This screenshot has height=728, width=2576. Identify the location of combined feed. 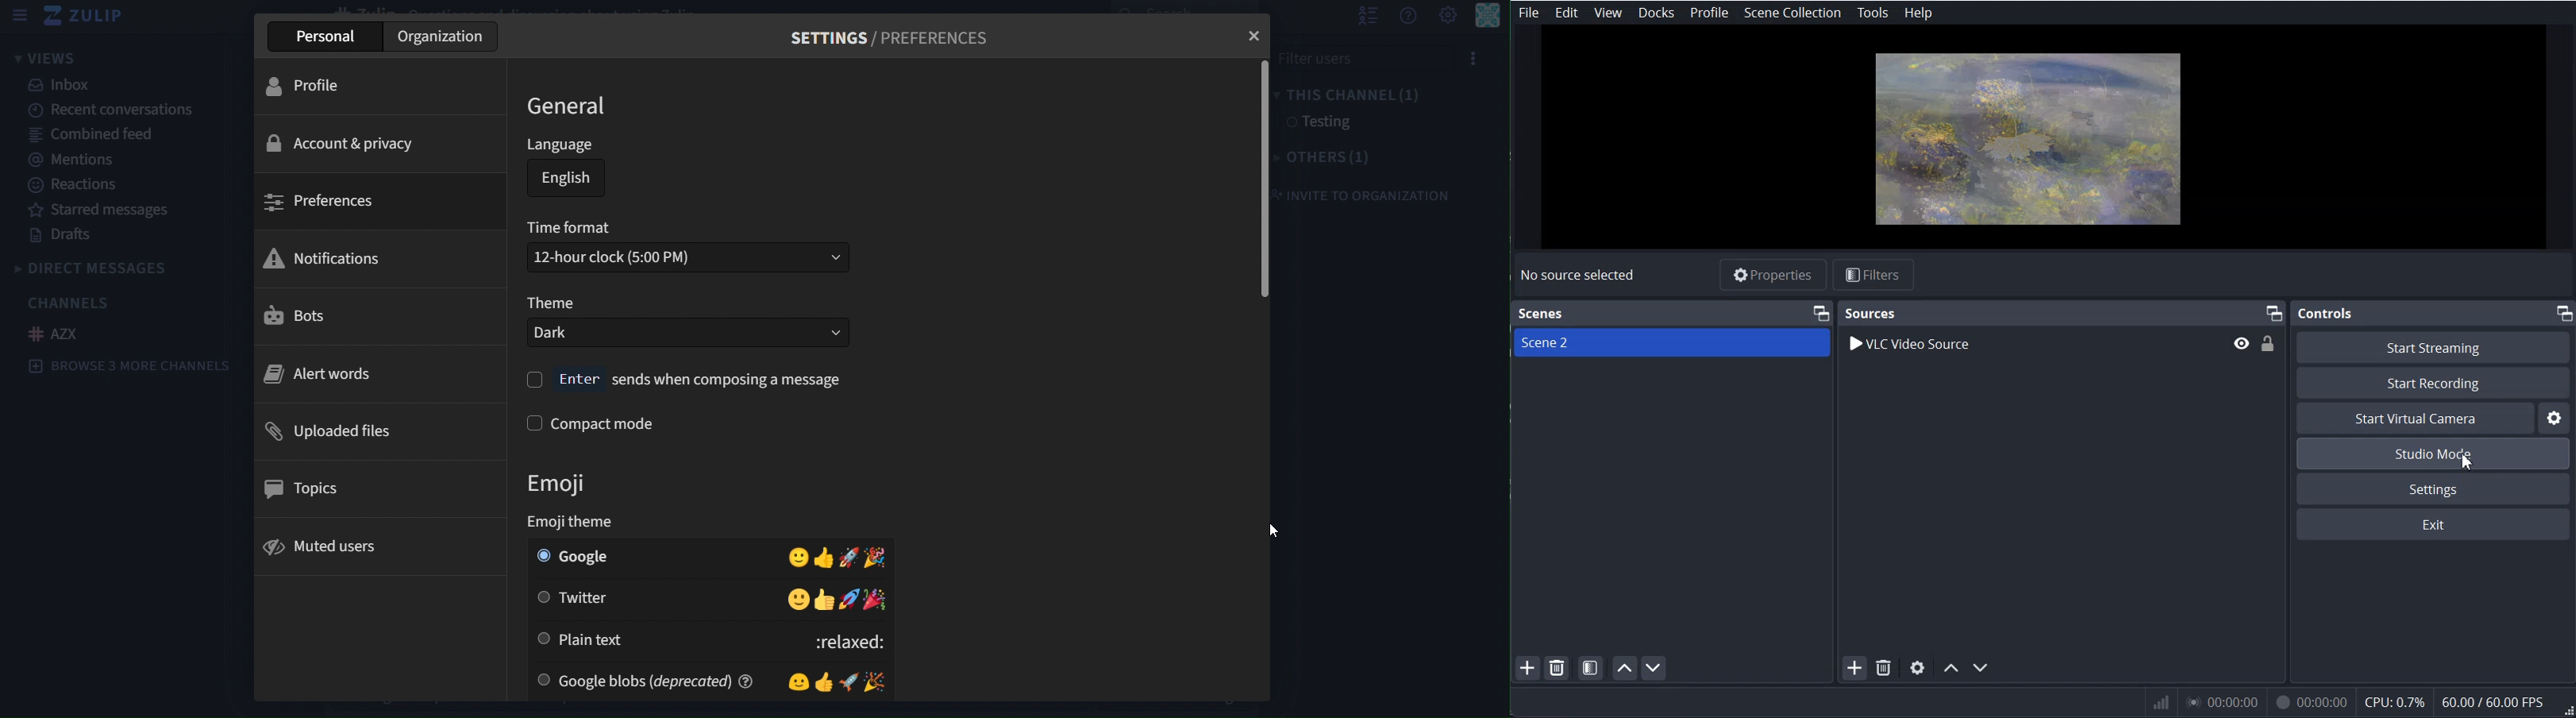
(94, 133).